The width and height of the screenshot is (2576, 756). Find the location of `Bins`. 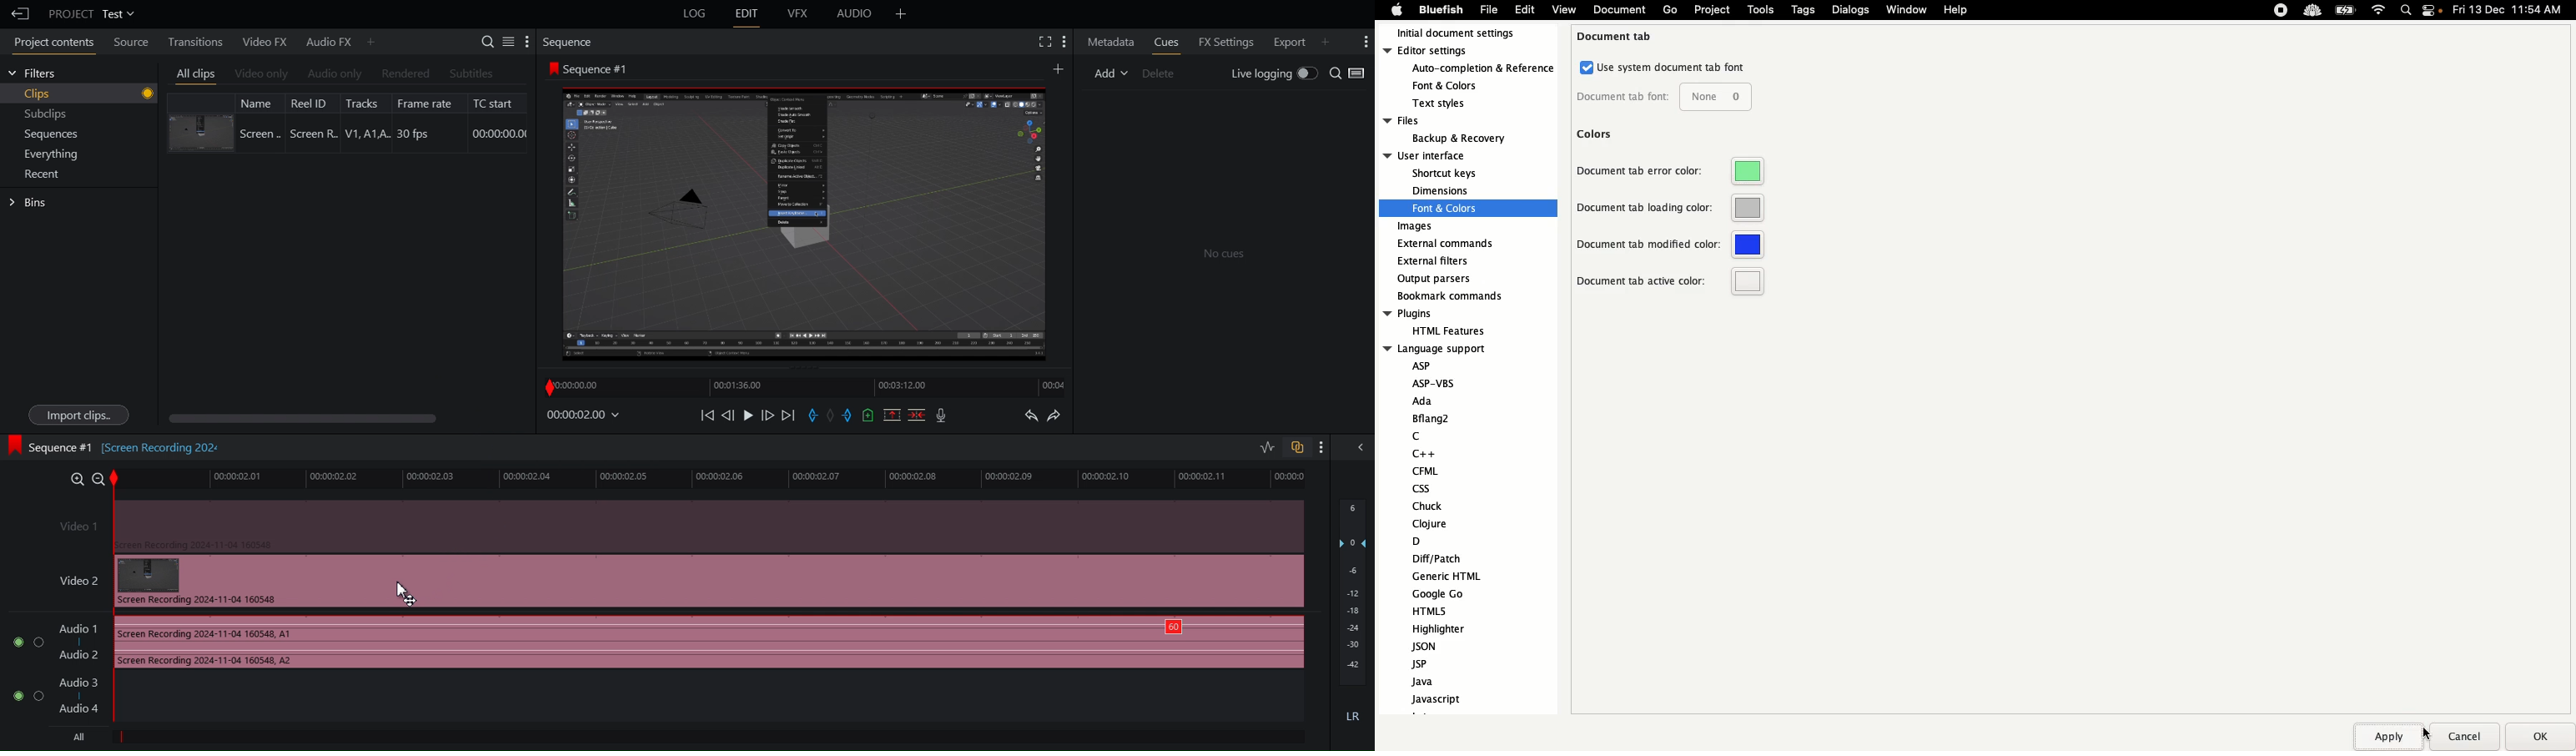

Bins is located at coordinates (30, 203).